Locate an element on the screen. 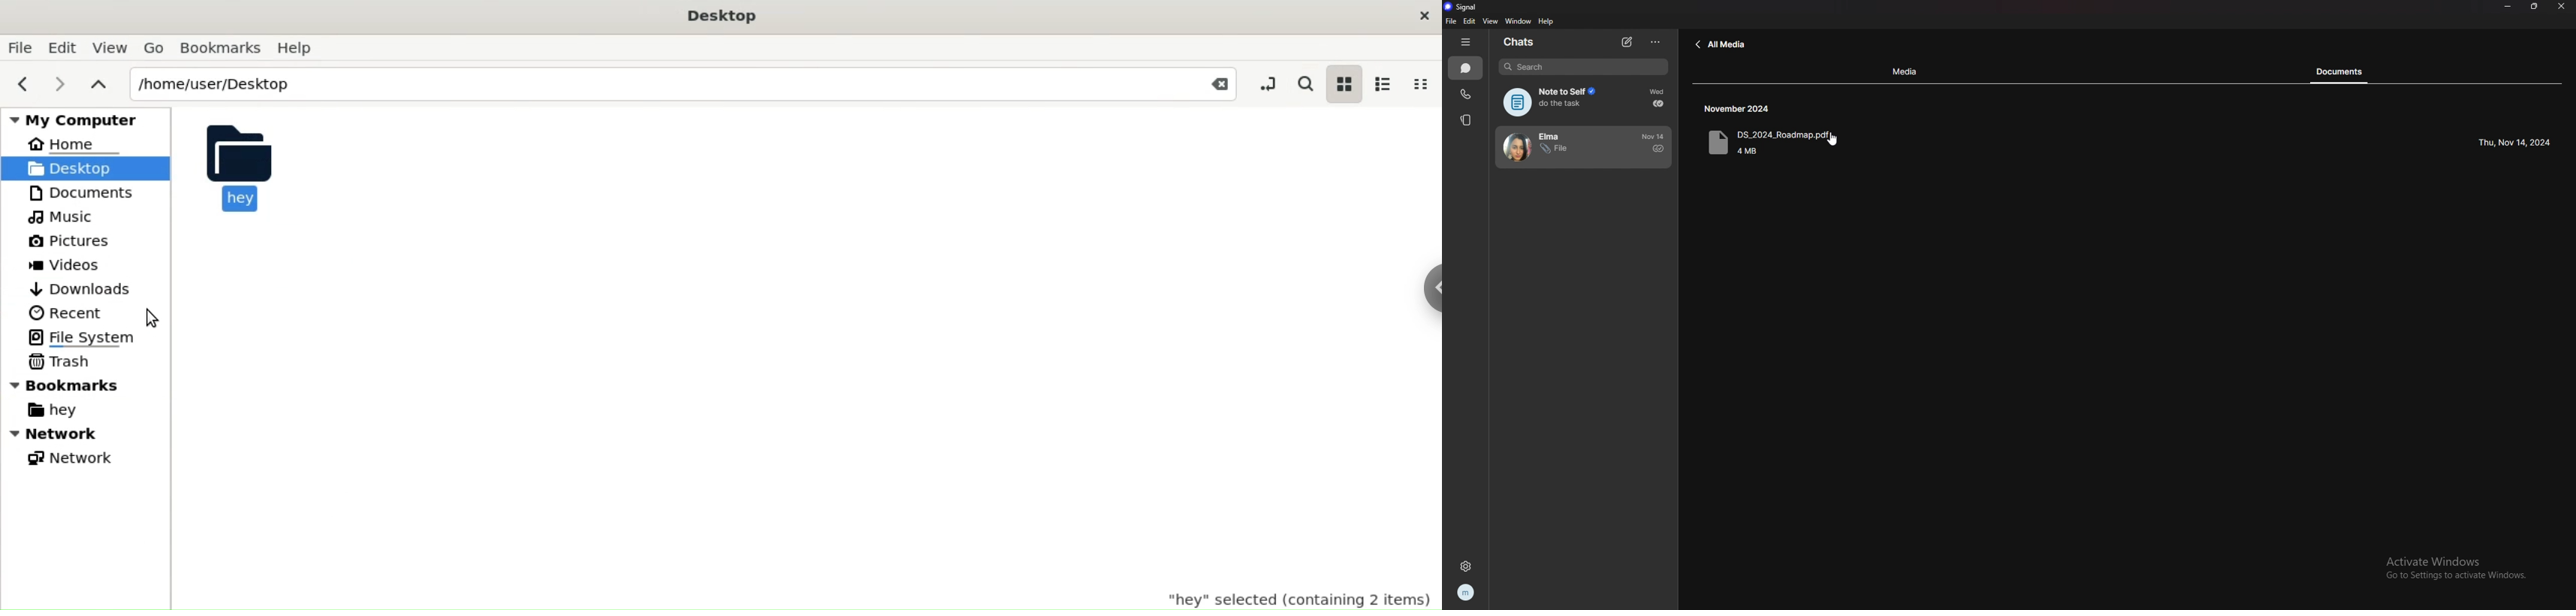  time is located at coordinates (1740, 109).